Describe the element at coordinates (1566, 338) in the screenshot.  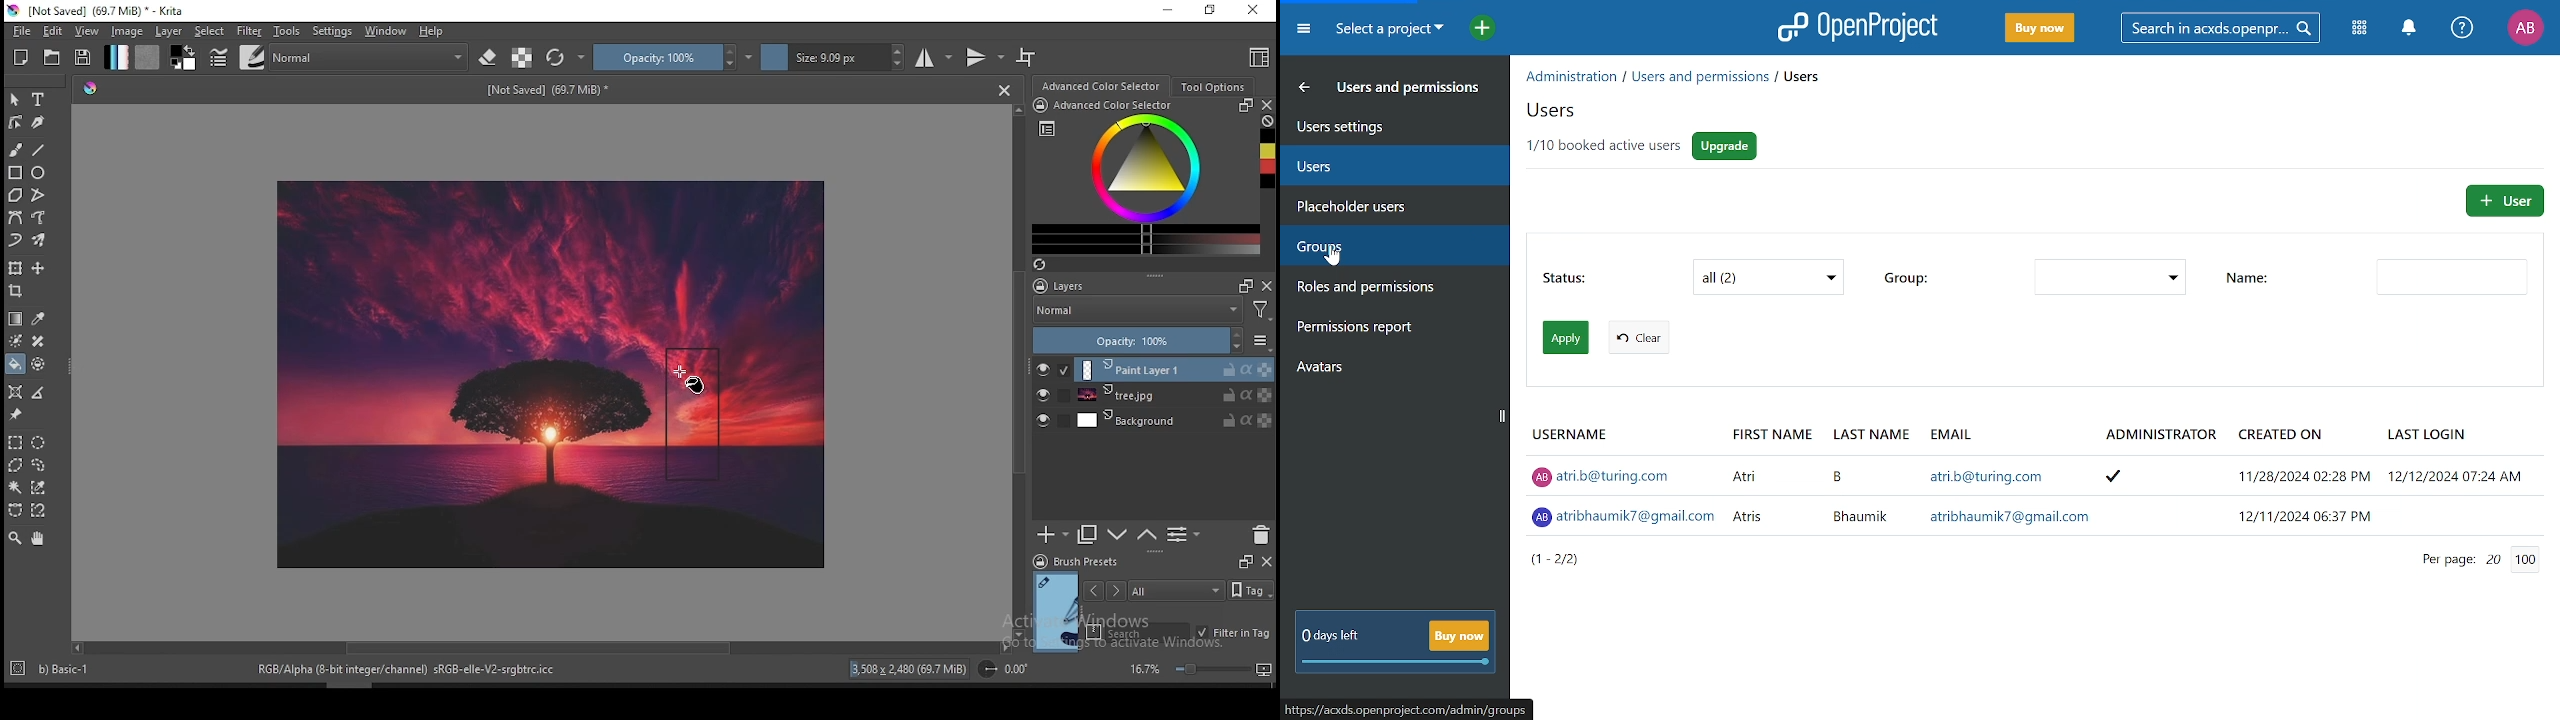
I see `Apply` at that location.